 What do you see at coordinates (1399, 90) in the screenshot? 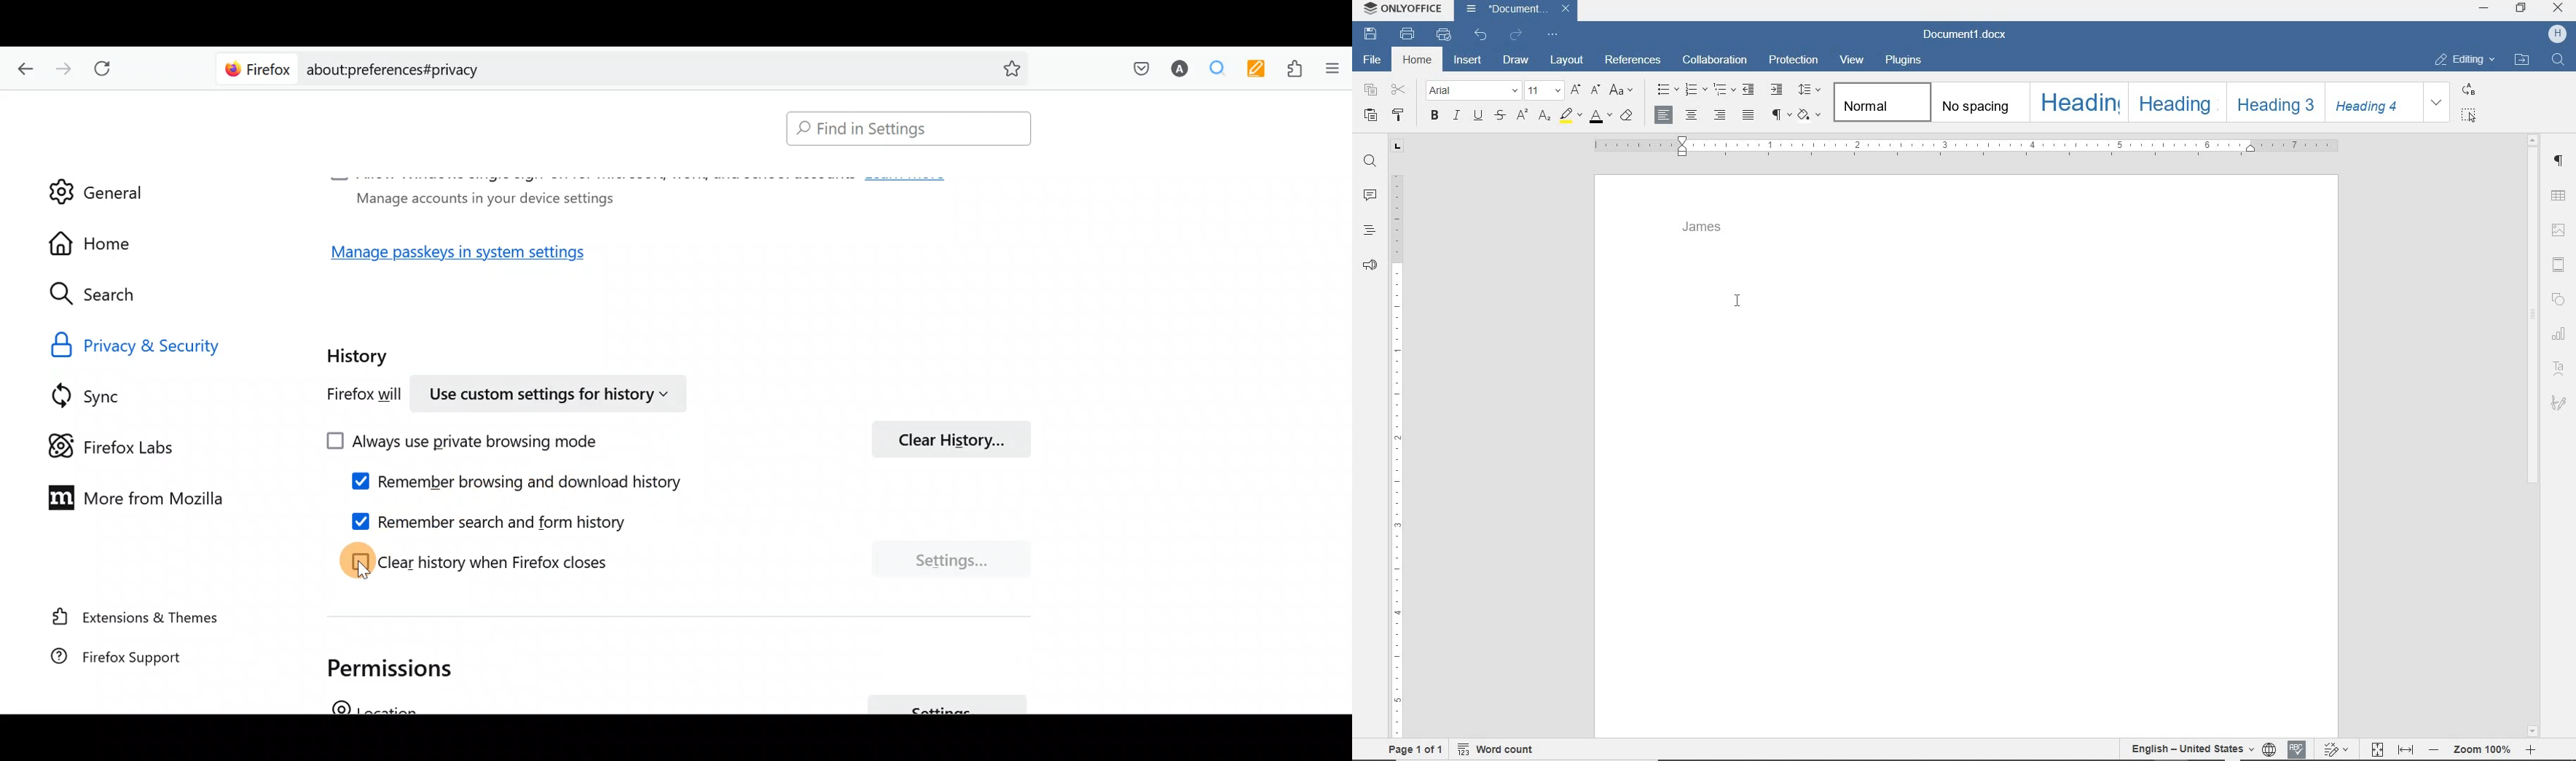
I see `cut` at bounding box center [1399, 90].